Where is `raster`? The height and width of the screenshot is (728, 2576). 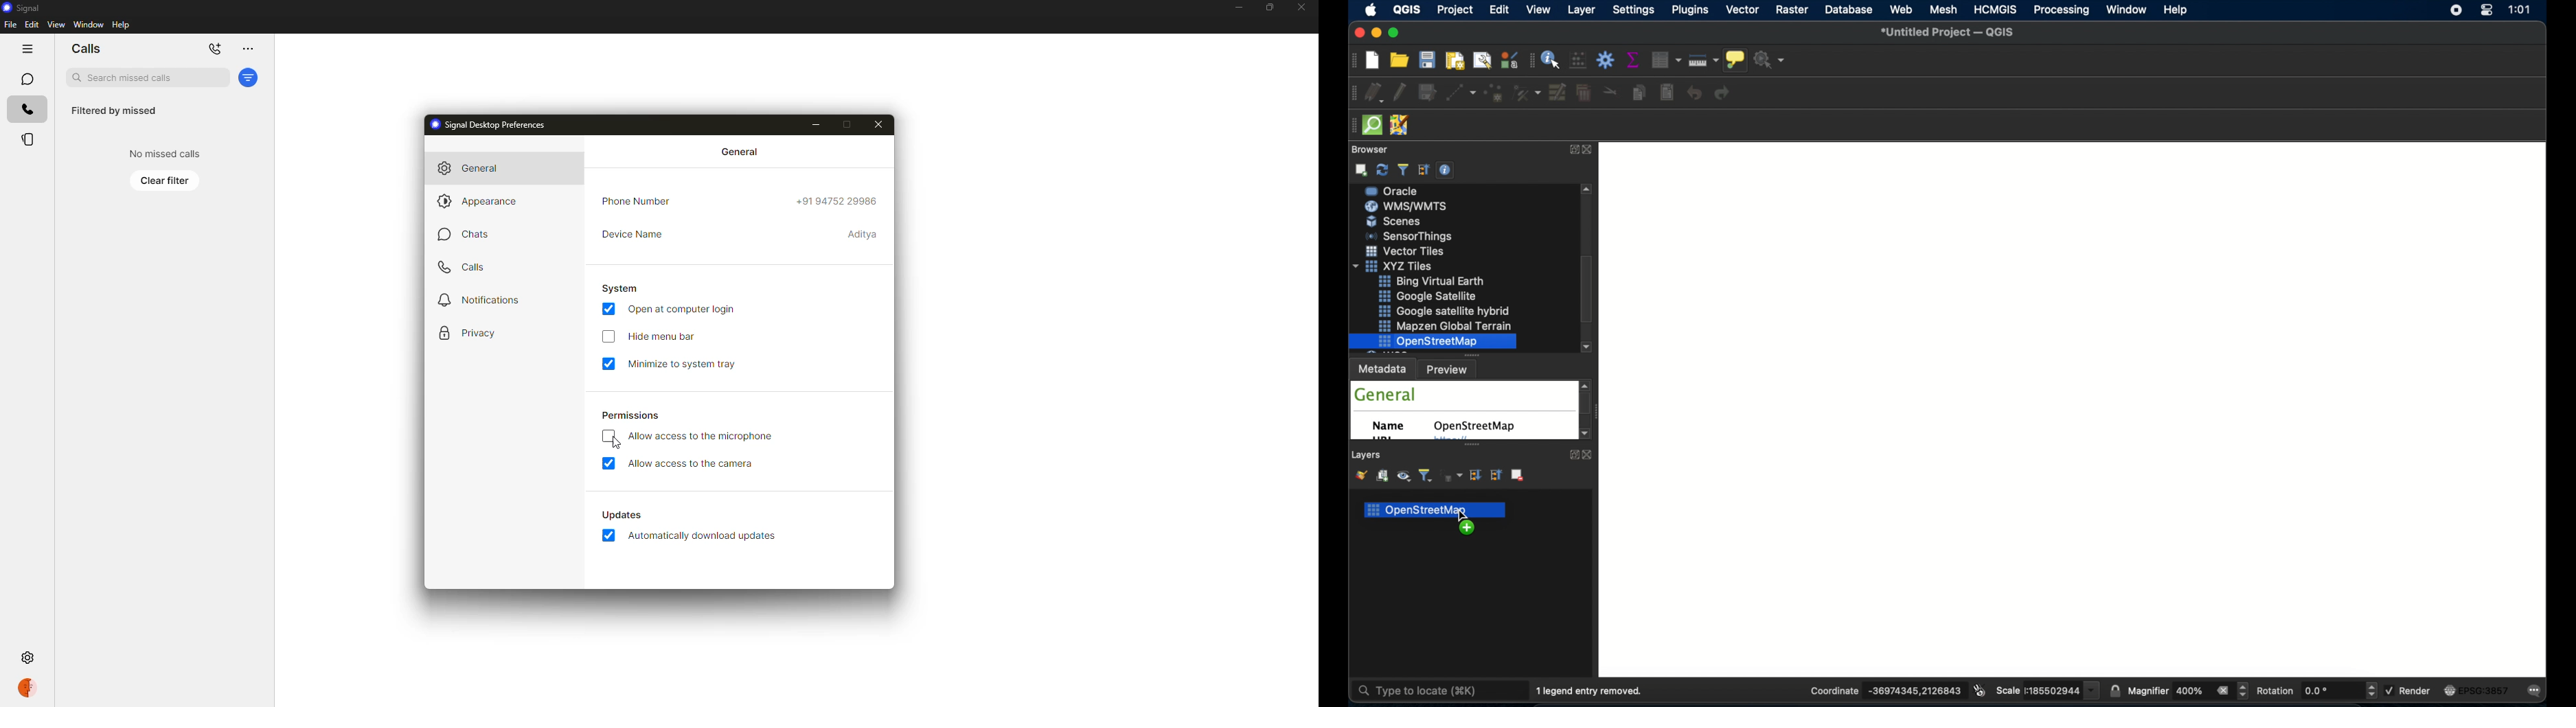
raster is located at coordinates (1792, 10).